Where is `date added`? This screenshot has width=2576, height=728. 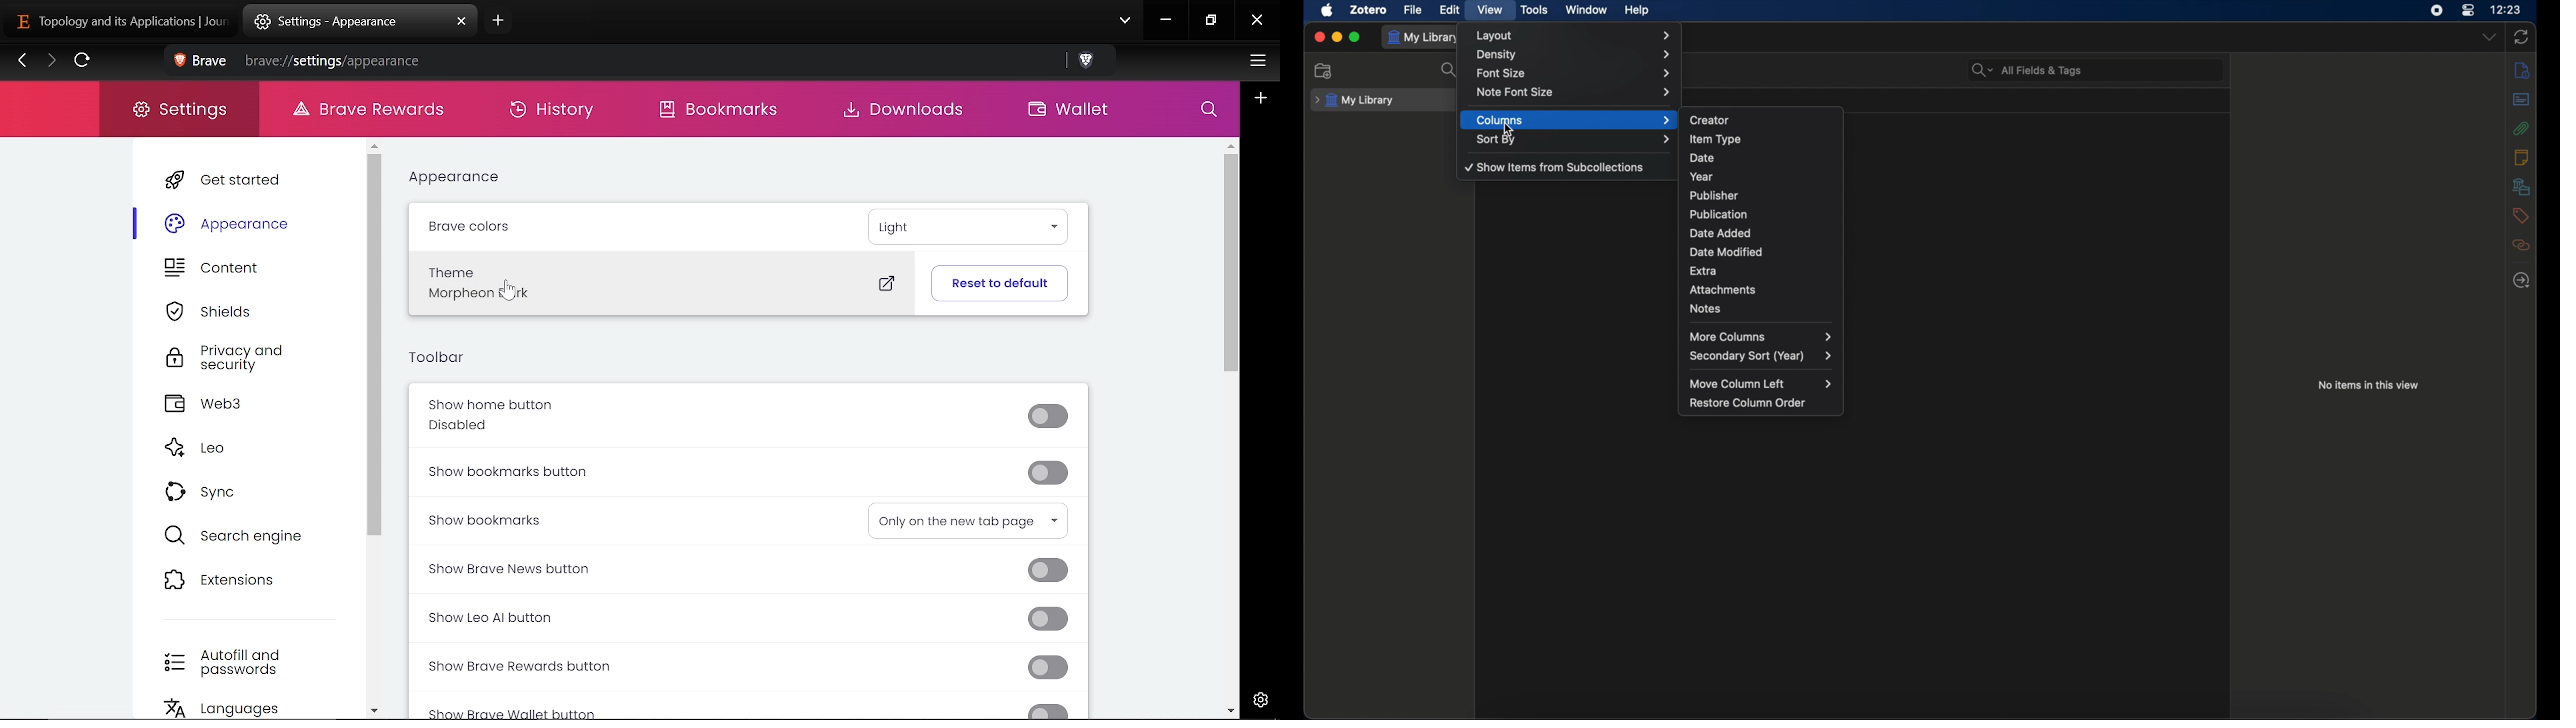
date added is located at coordinates (1721, 232).